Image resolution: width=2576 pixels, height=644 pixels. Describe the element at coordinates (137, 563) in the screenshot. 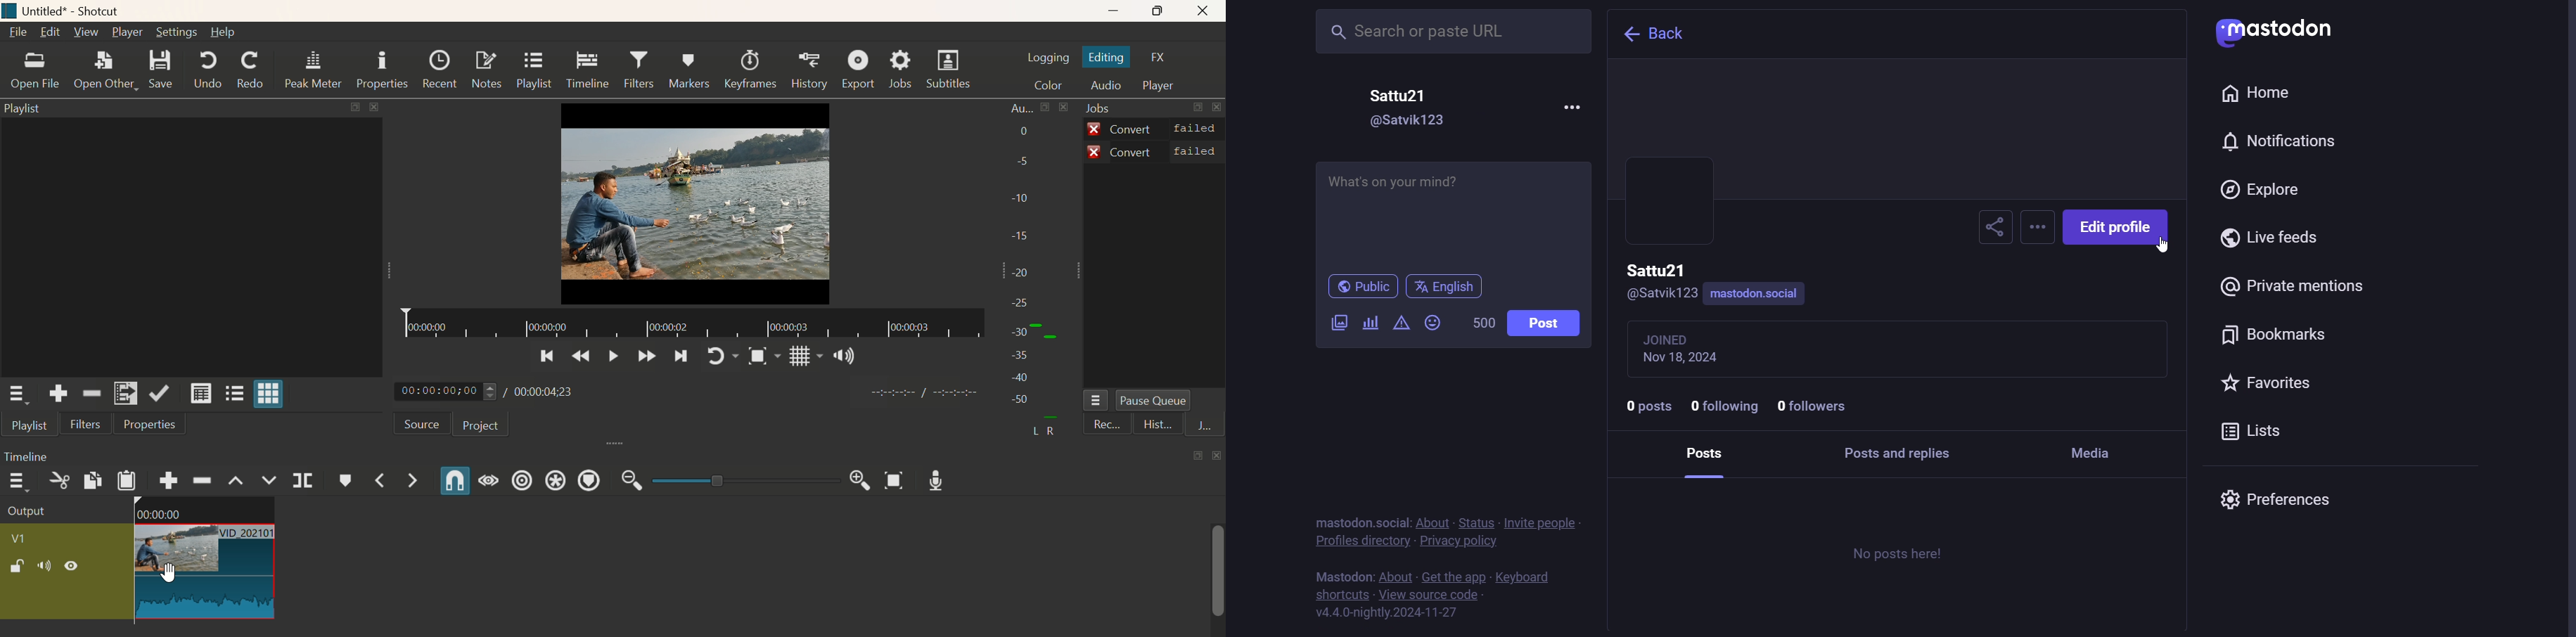

I see `Clip` at that location.